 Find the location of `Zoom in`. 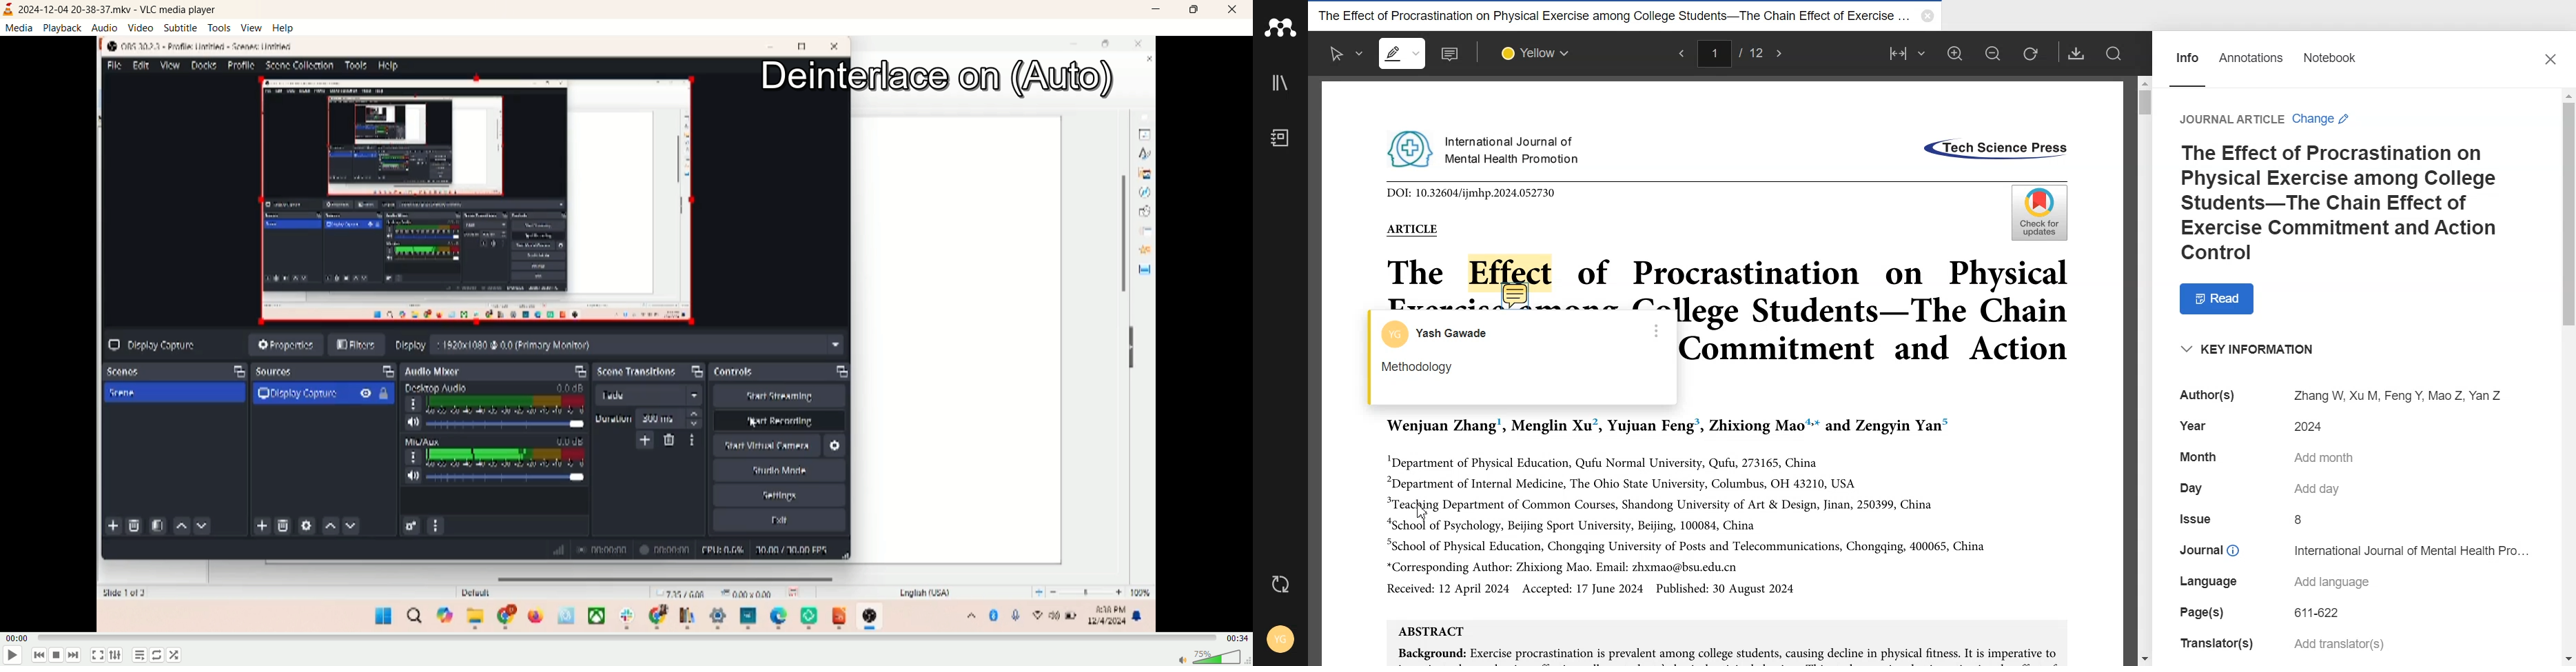

Zoom in is located at coordinates (1955, 52).